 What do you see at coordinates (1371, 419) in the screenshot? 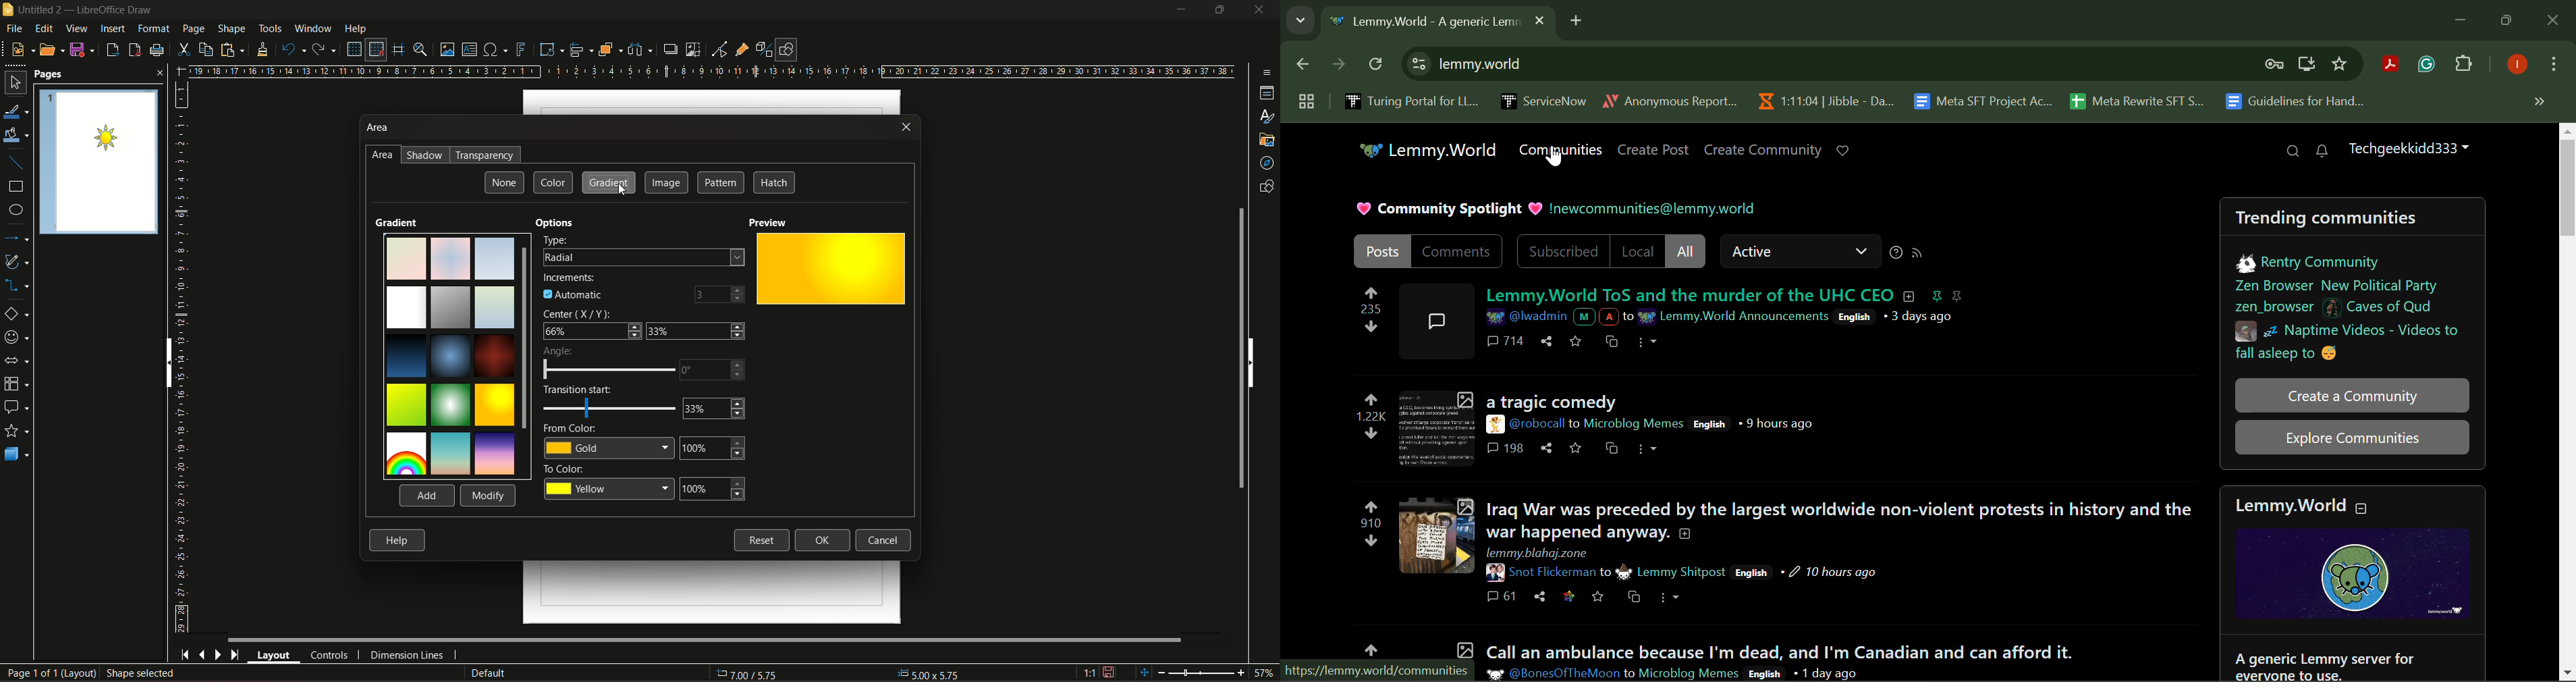
I see `Post Vote Counter` at bounding box center [1371, 419].